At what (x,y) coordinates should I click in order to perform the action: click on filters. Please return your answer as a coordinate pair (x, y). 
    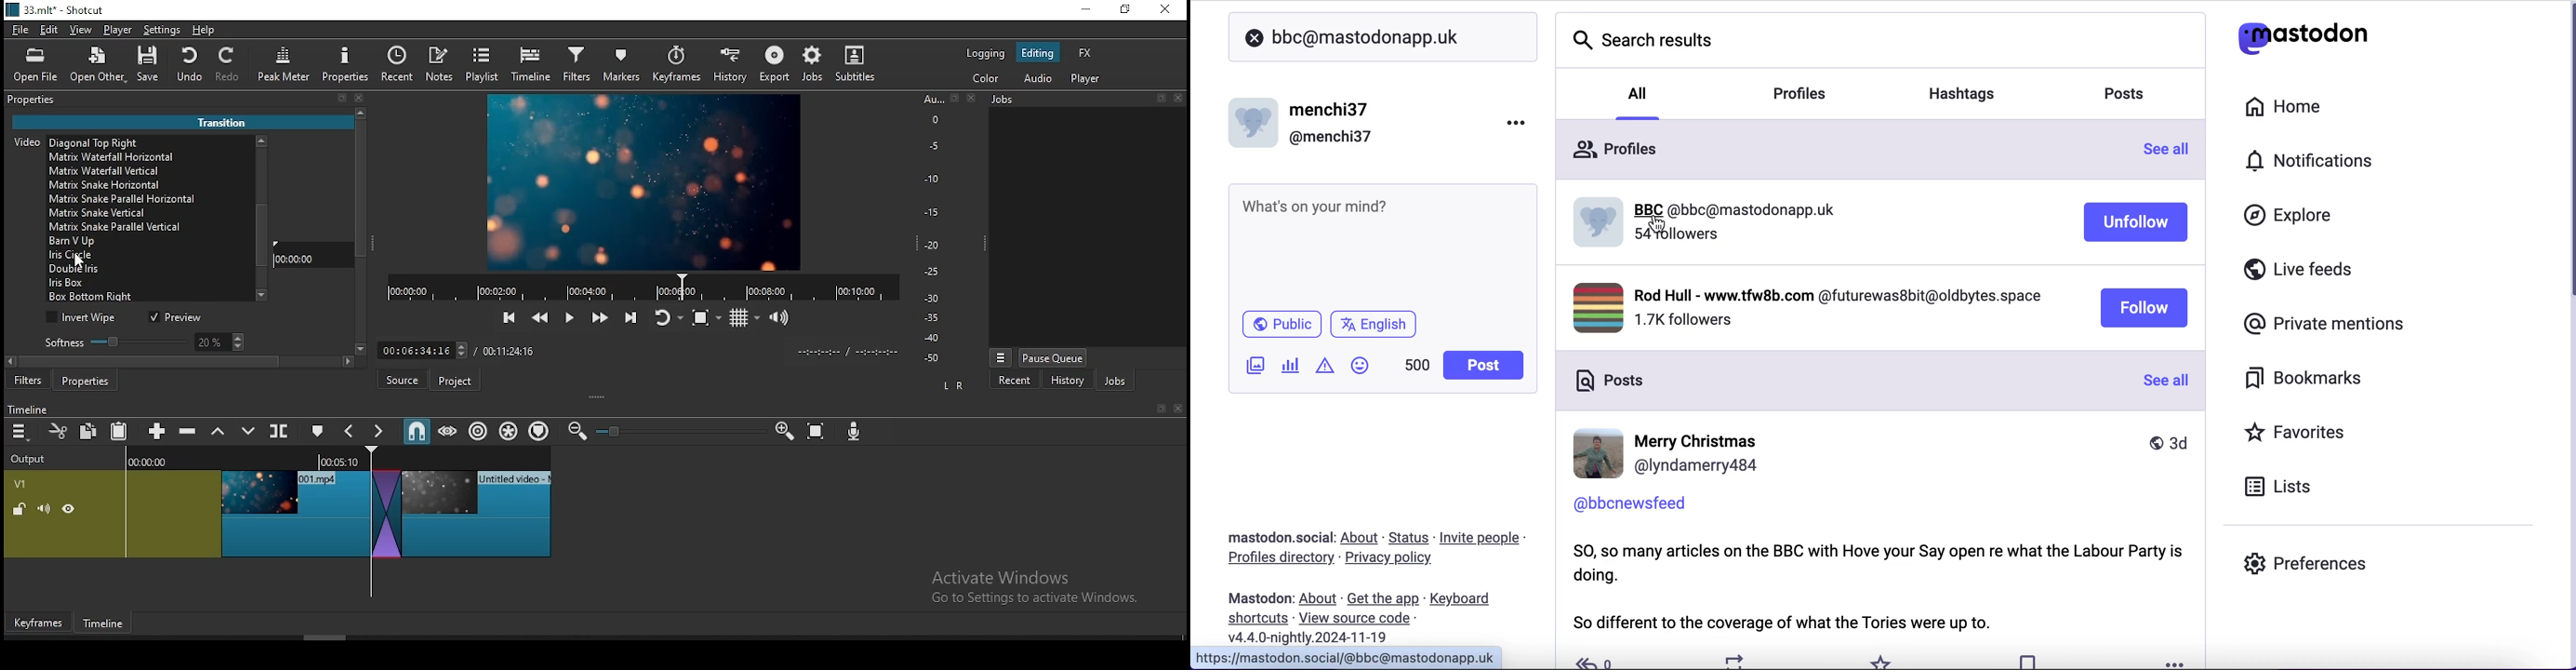
    Looking at the image, I should click on (576, 65).